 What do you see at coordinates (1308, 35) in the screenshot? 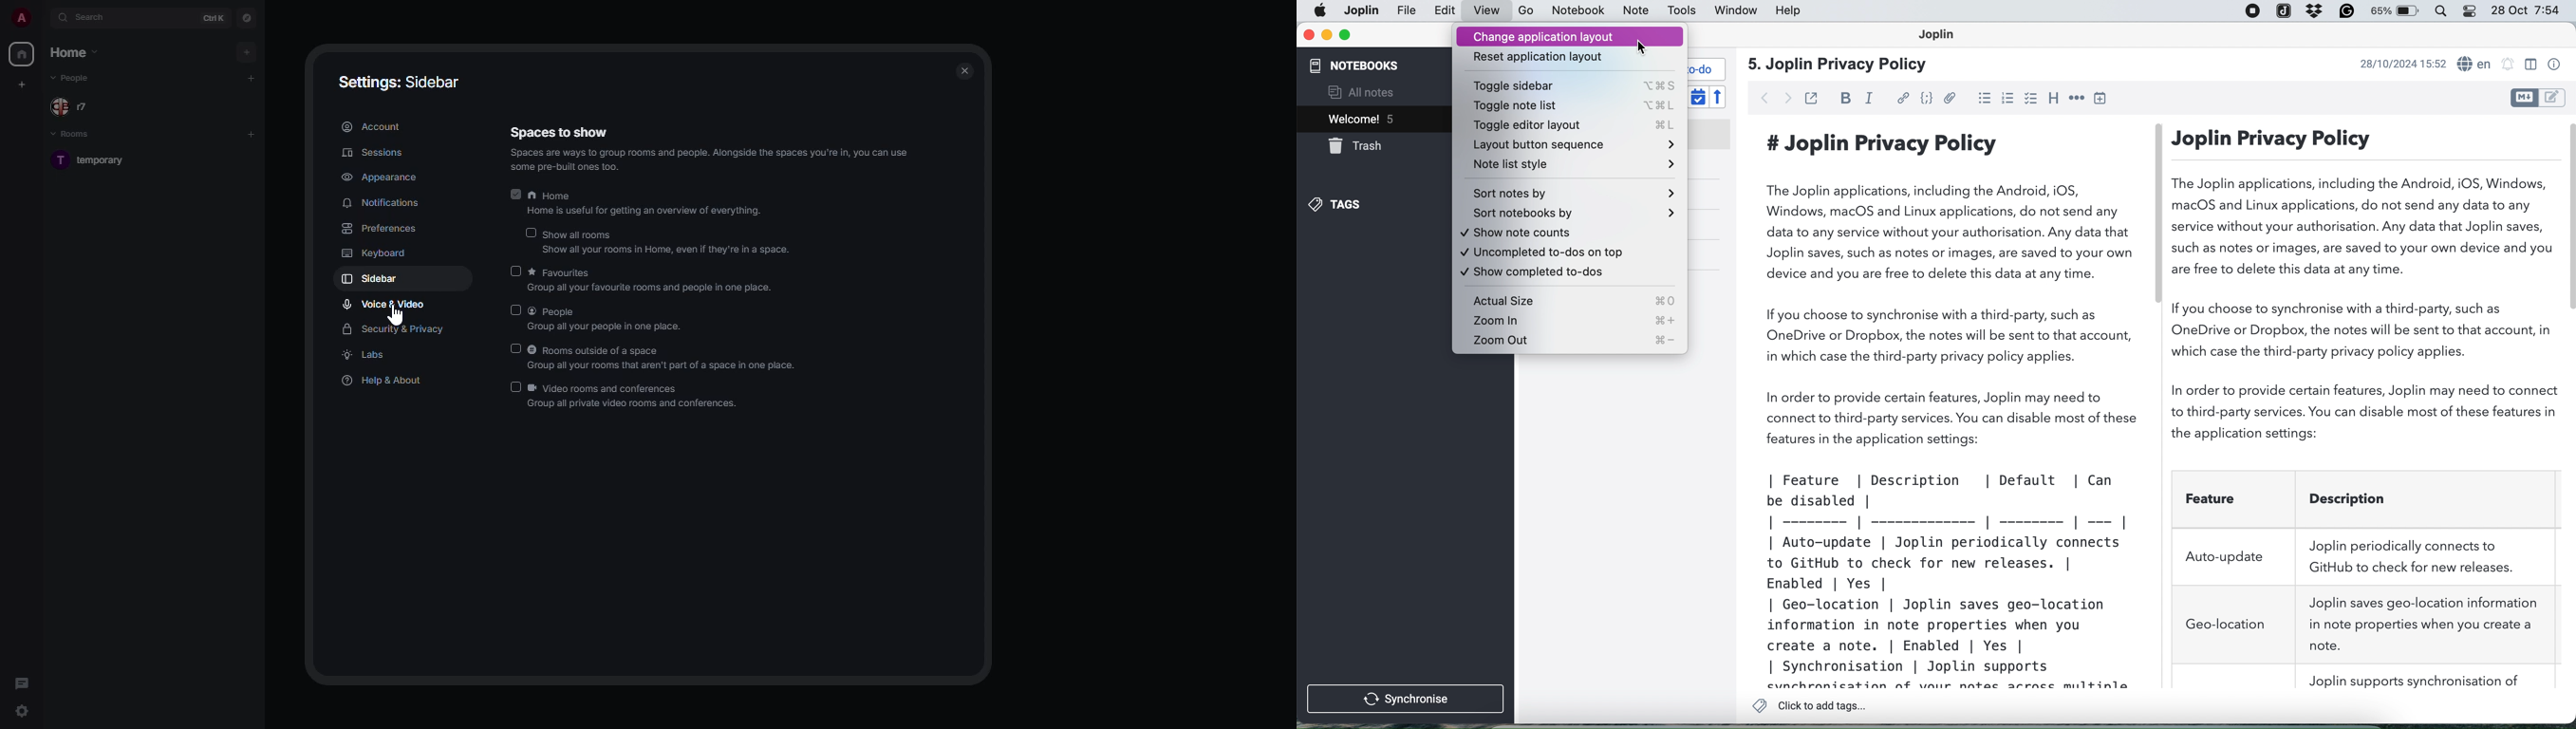
I see `close` at bounding box center [1308, 35].